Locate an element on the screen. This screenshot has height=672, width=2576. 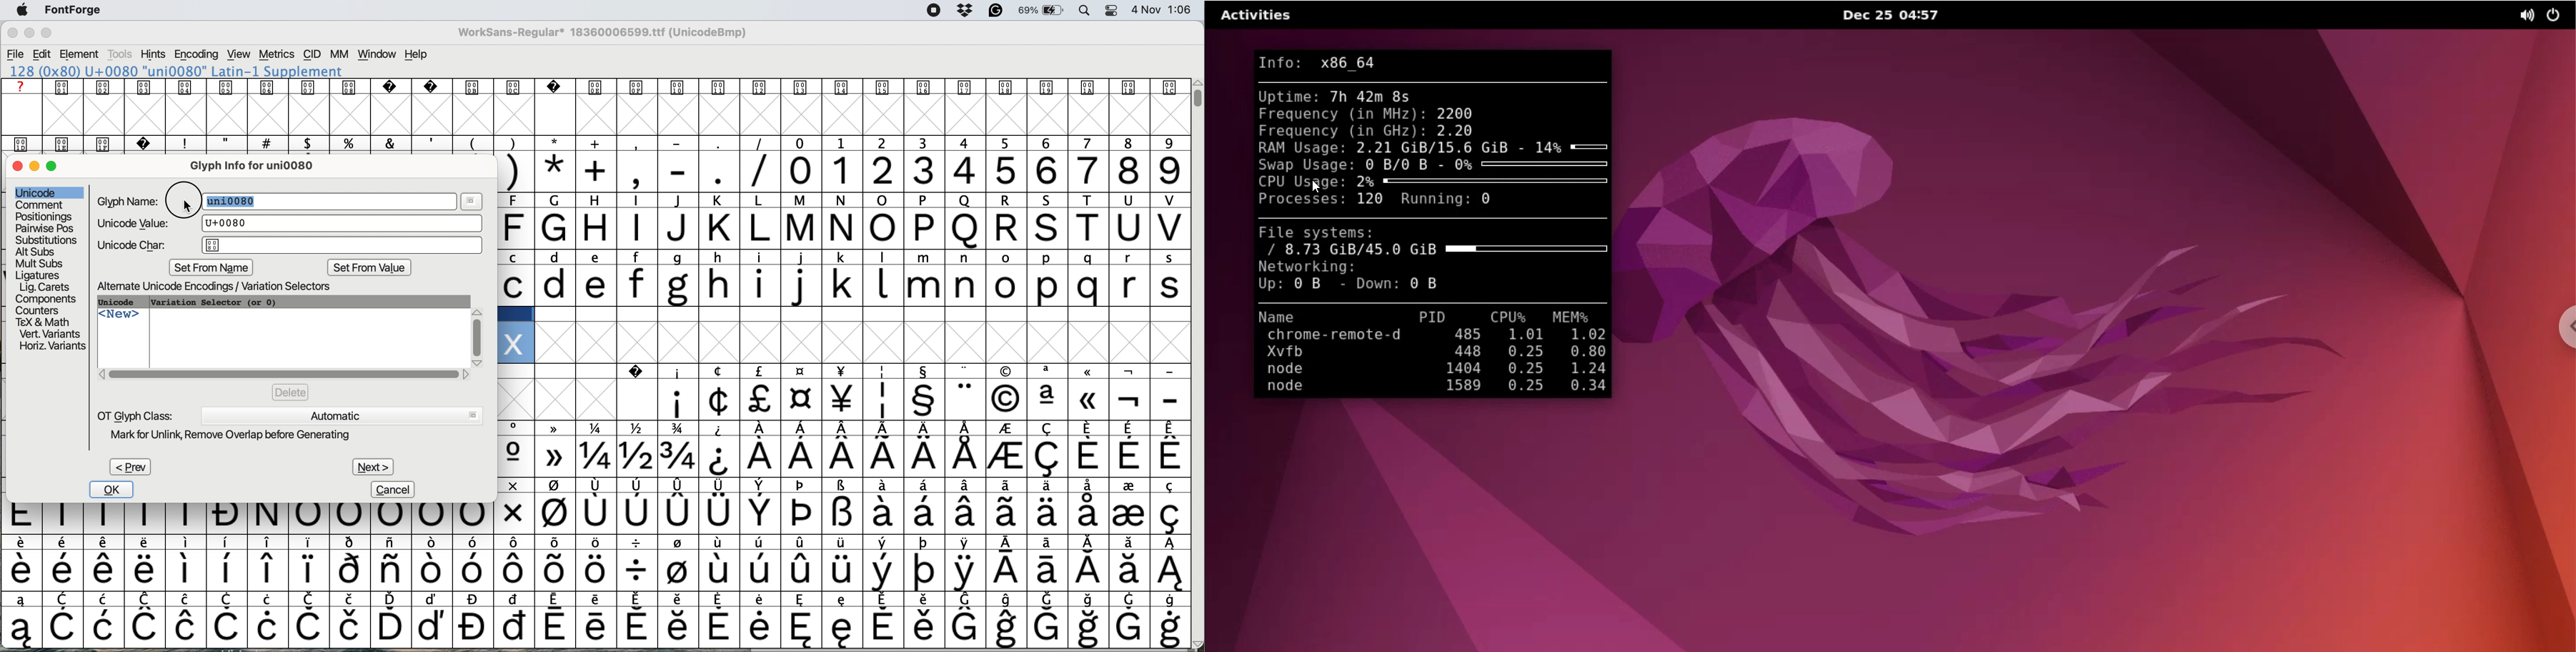
glyph info is located at coordinates (261, 166).